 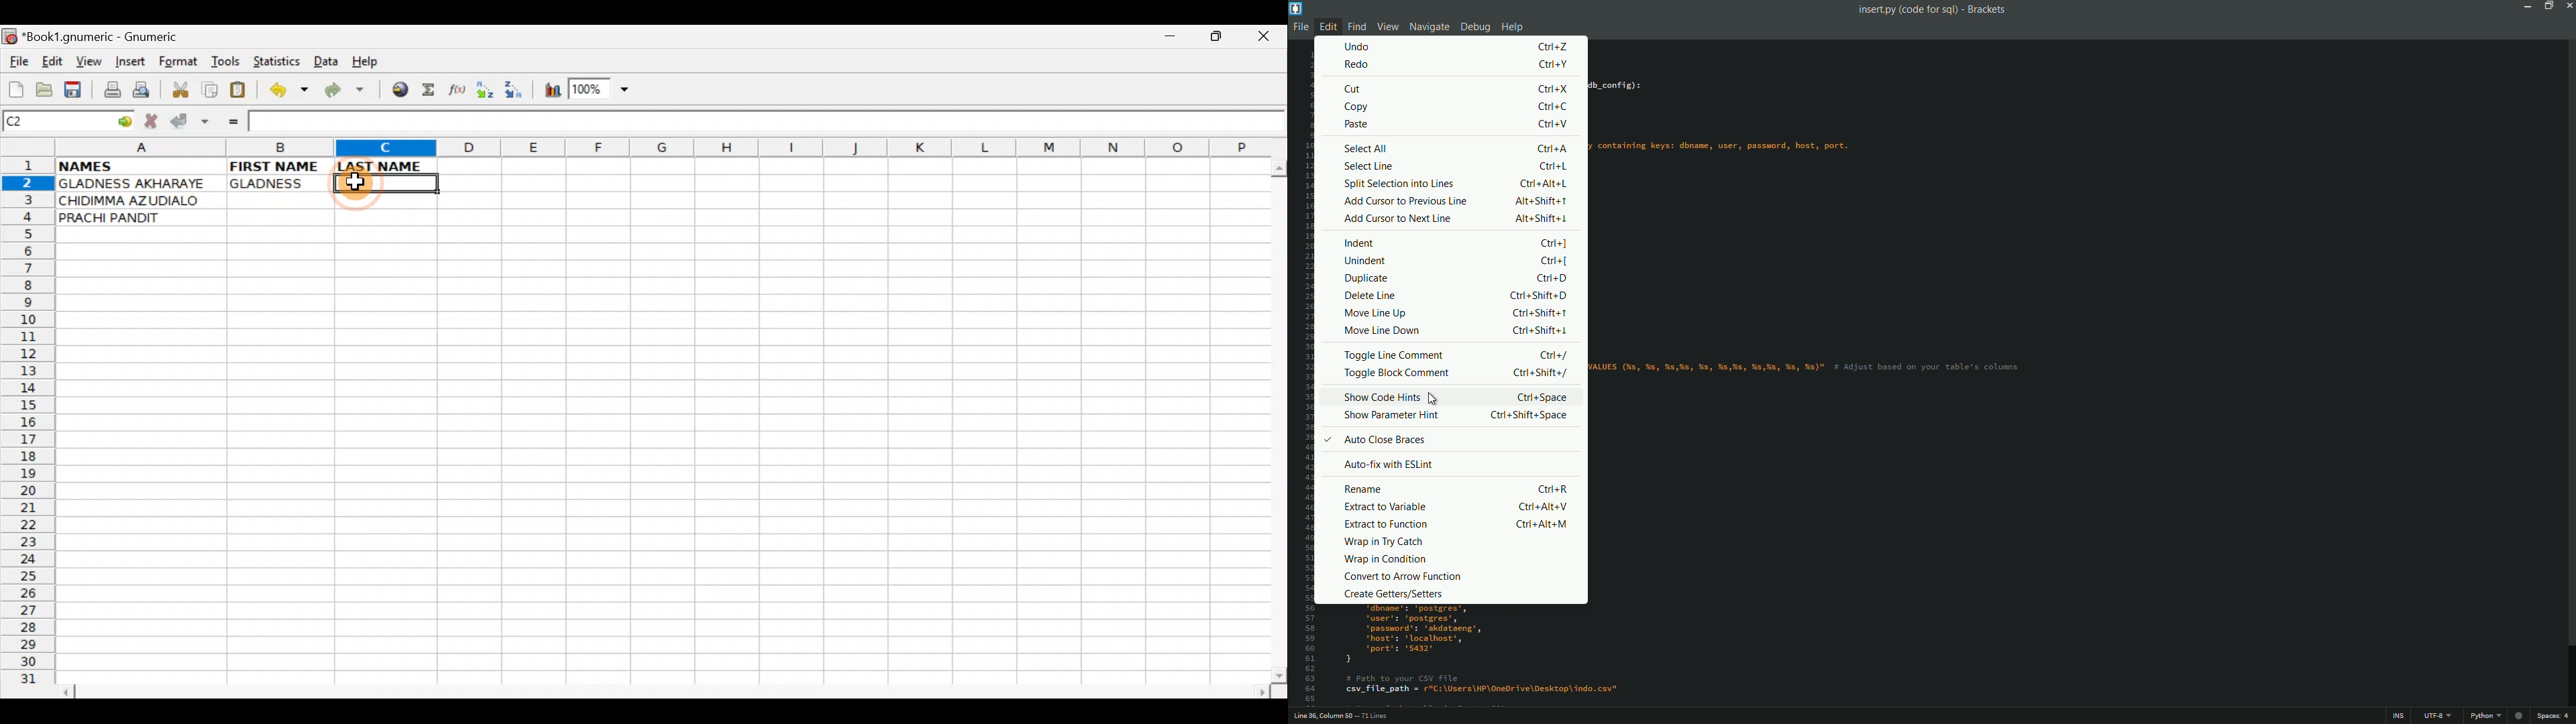 I want to click on Redo undone action, so click(x=347, y=92).